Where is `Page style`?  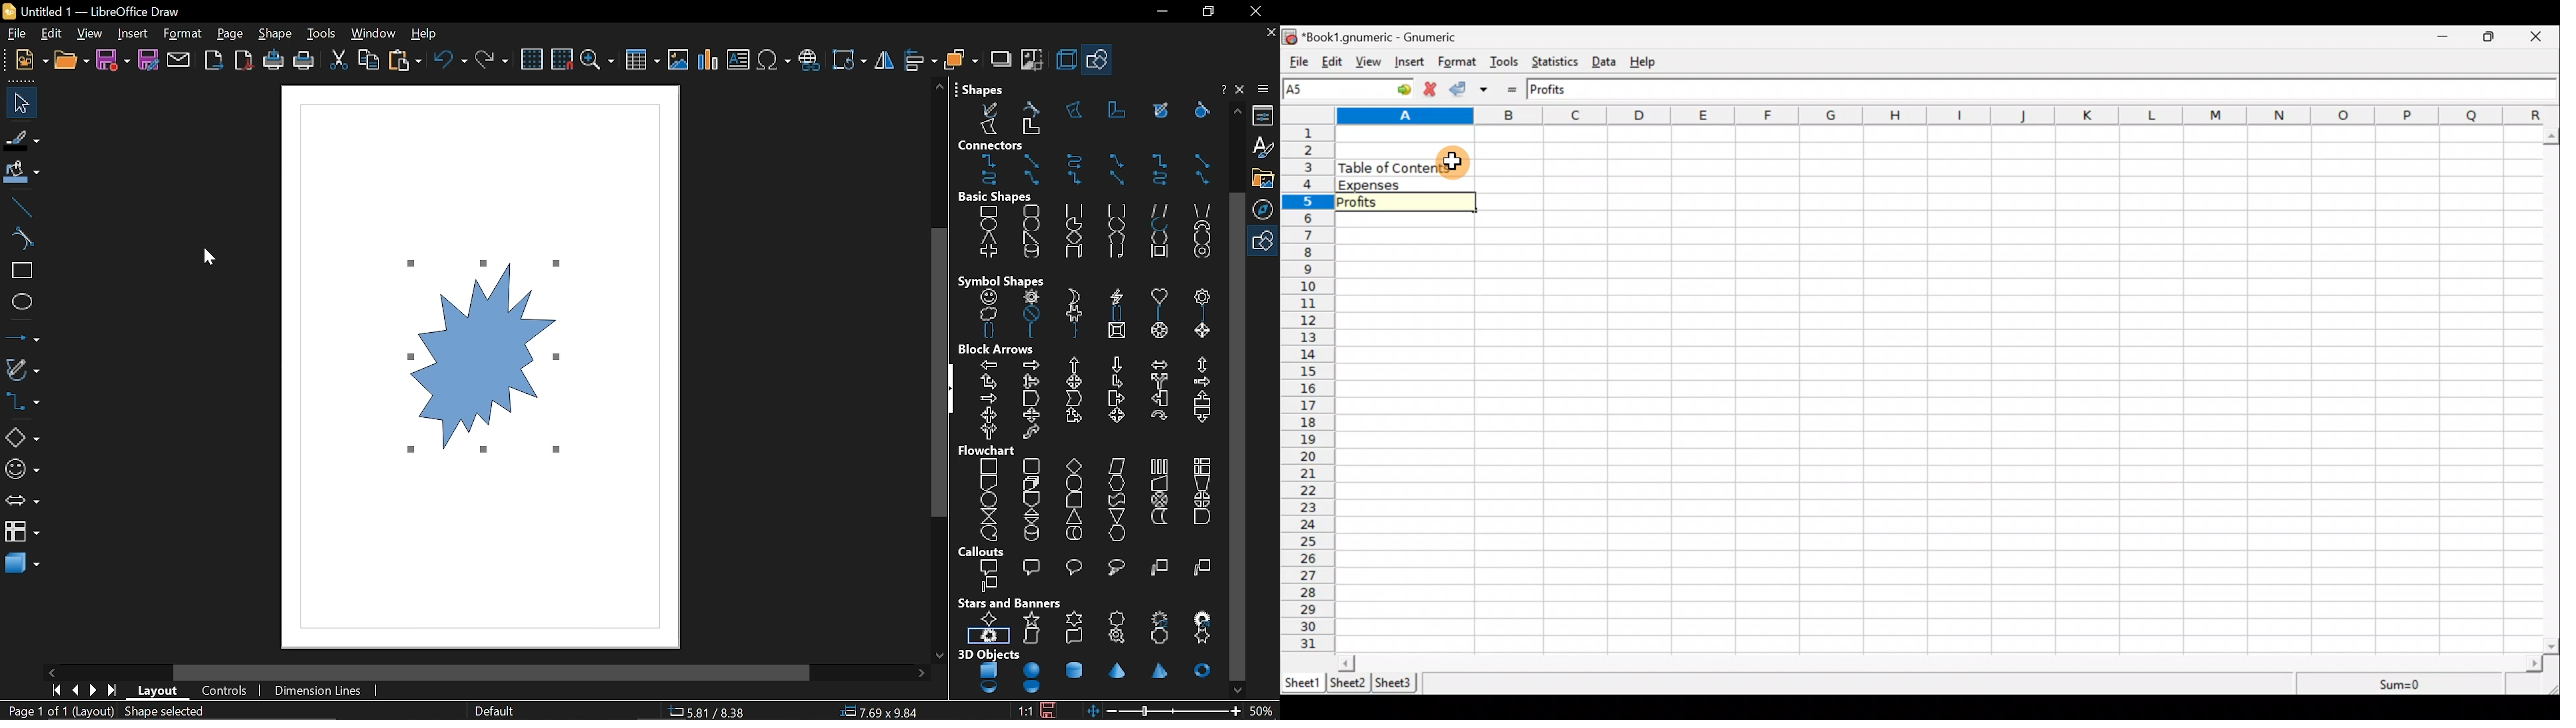 Page style is located at coordinates (496, 710).